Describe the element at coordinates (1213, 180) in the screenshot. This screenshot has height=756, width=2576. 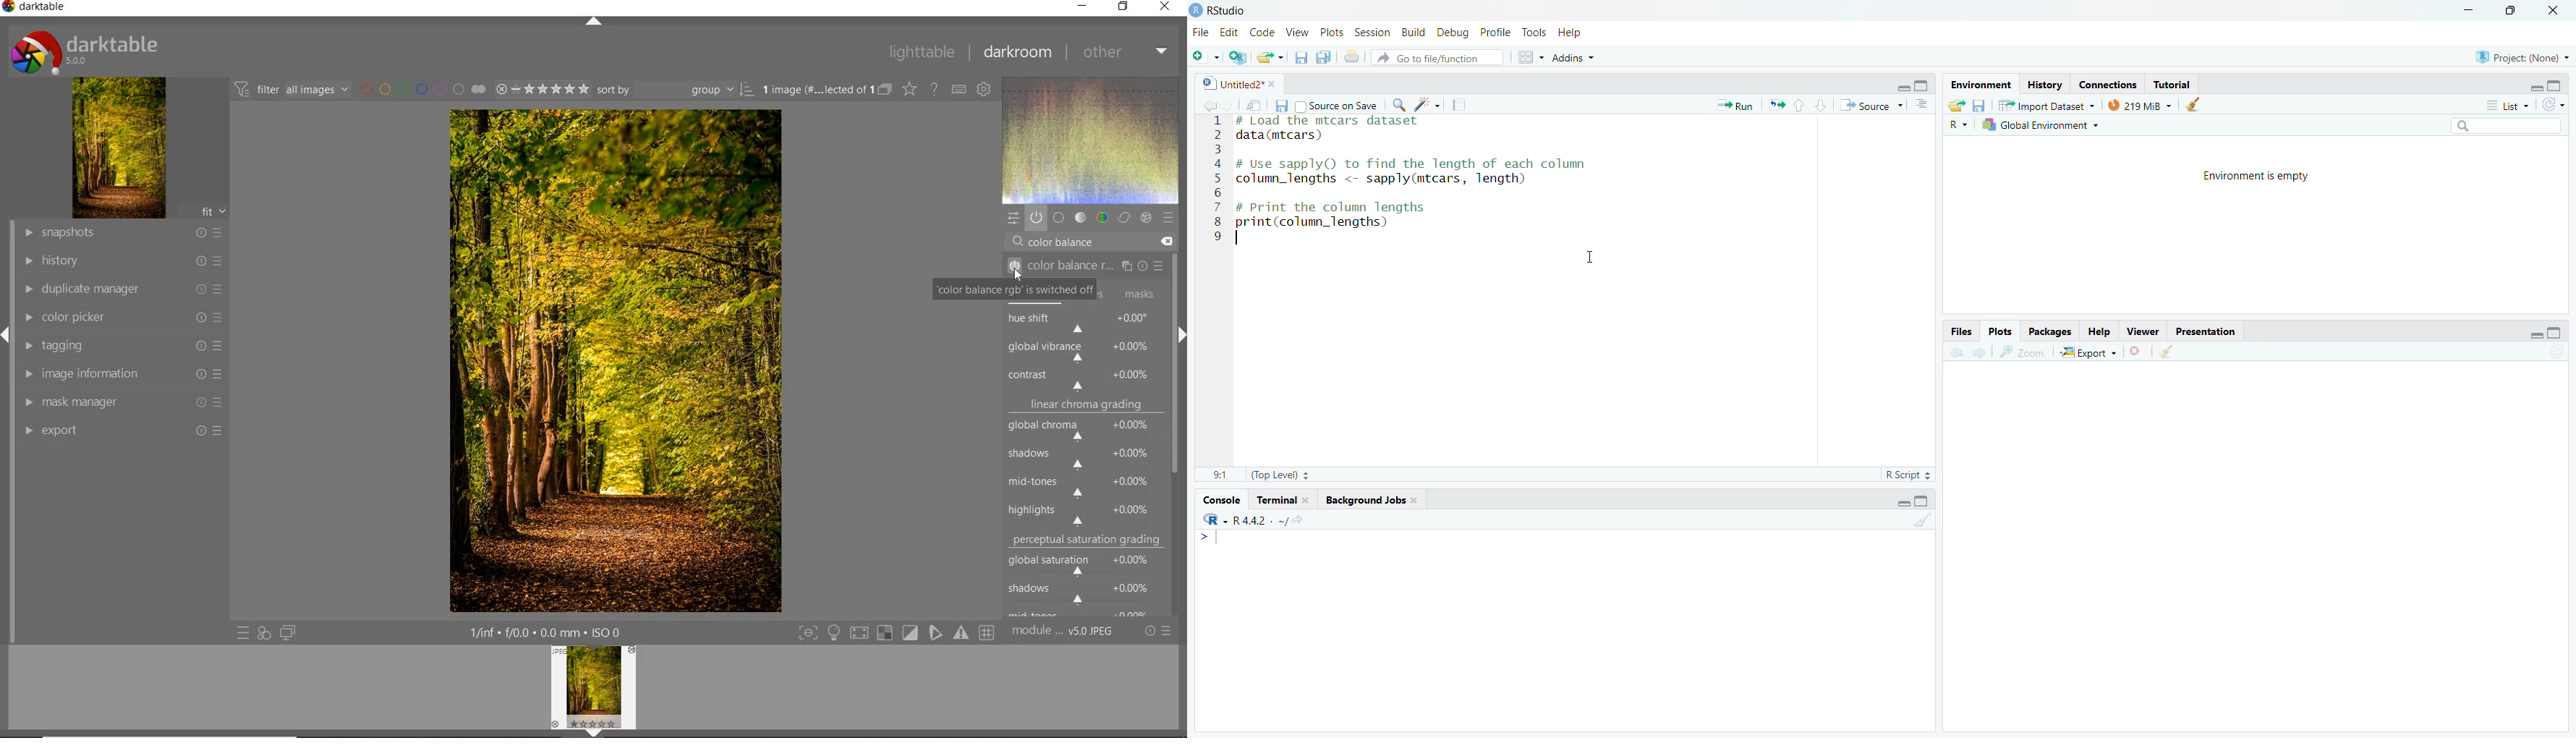
I see `Line numbers` at that location.